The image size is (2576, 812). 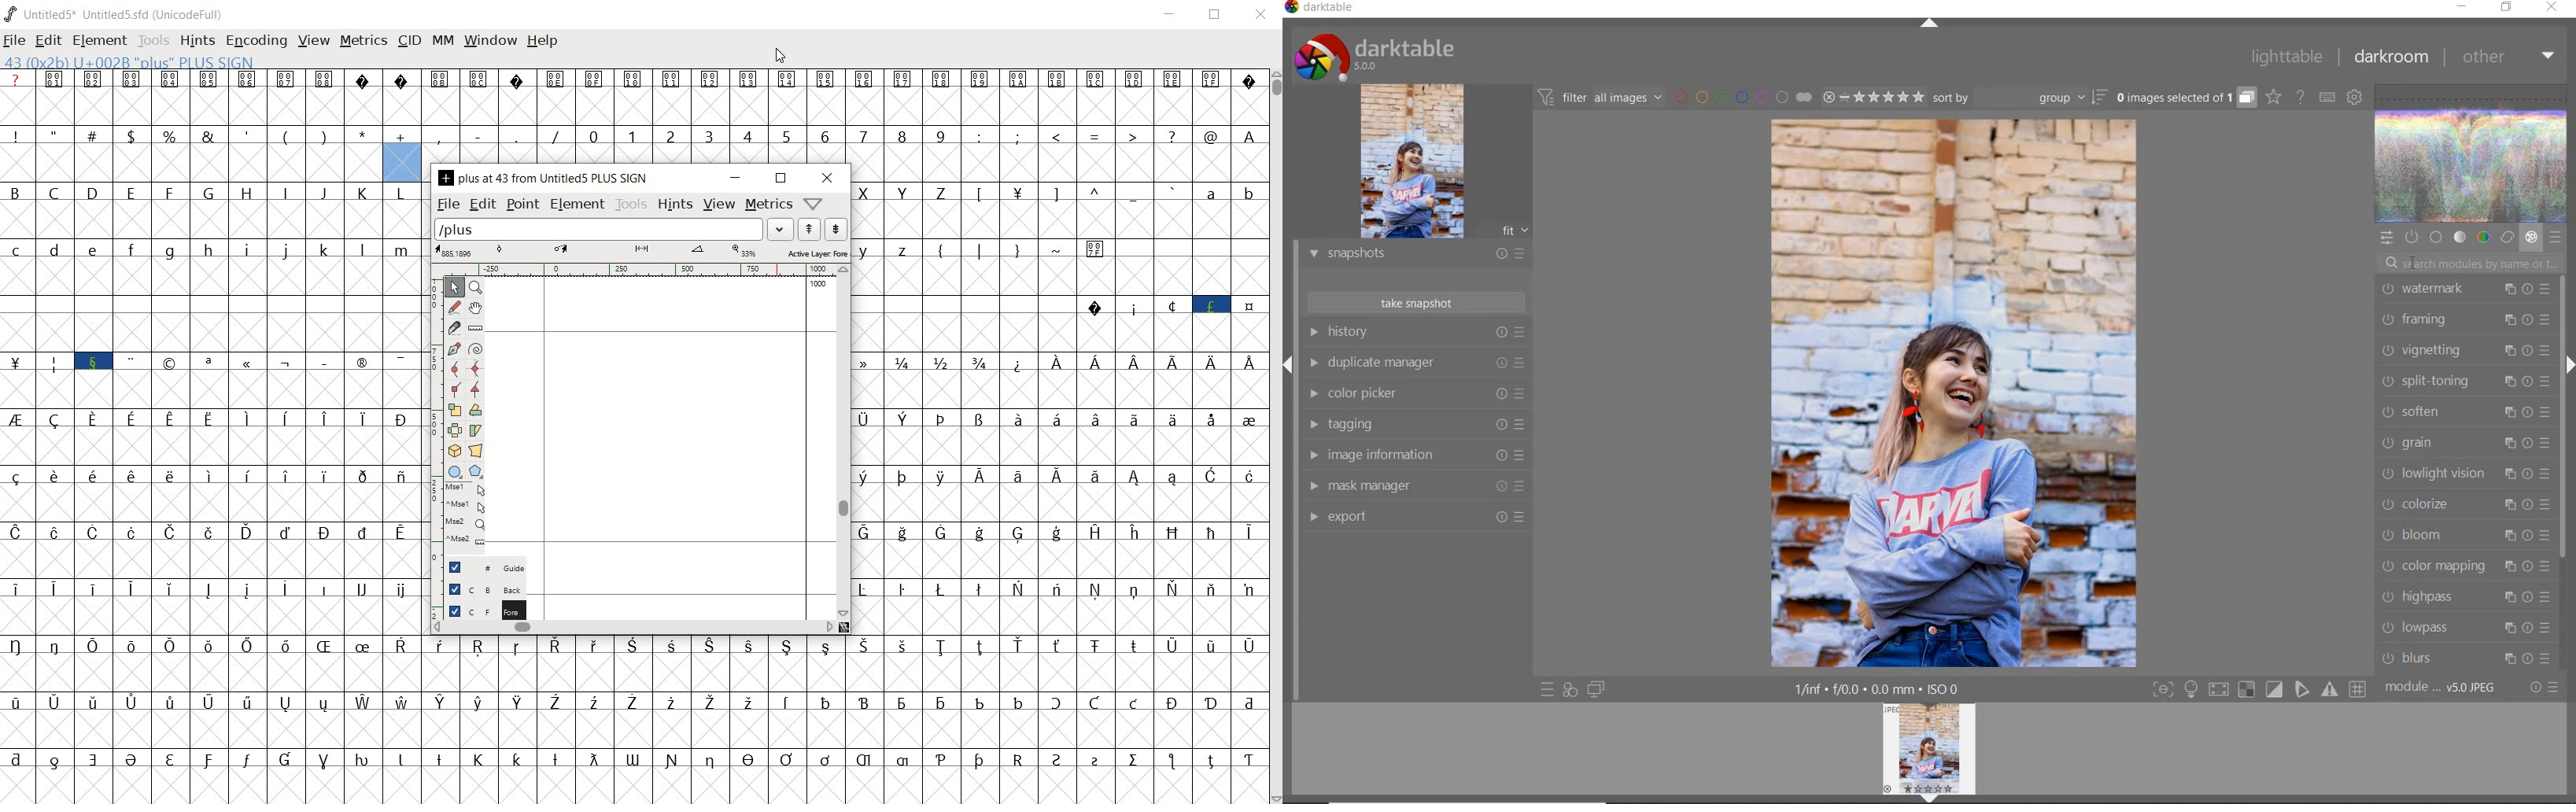 I want to click on , so click(x=382, y=607).